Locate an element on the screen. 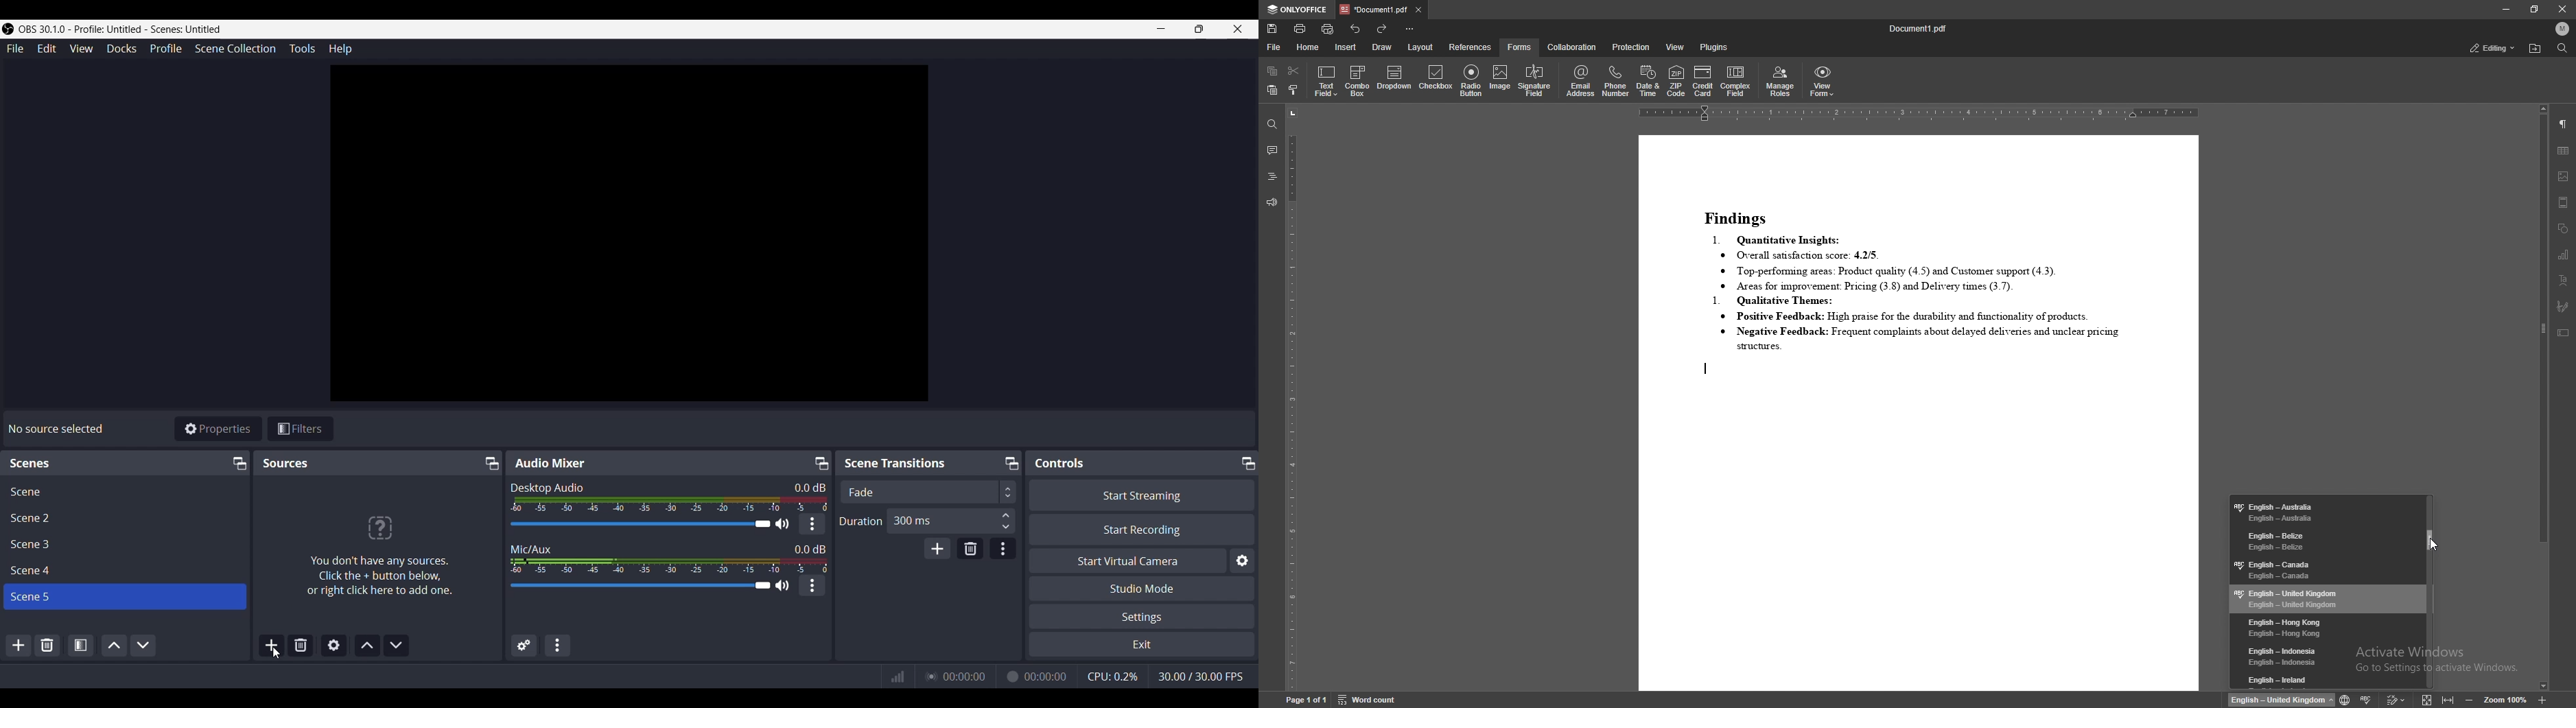  Start Streaming is located at coordinates (1140, 494).